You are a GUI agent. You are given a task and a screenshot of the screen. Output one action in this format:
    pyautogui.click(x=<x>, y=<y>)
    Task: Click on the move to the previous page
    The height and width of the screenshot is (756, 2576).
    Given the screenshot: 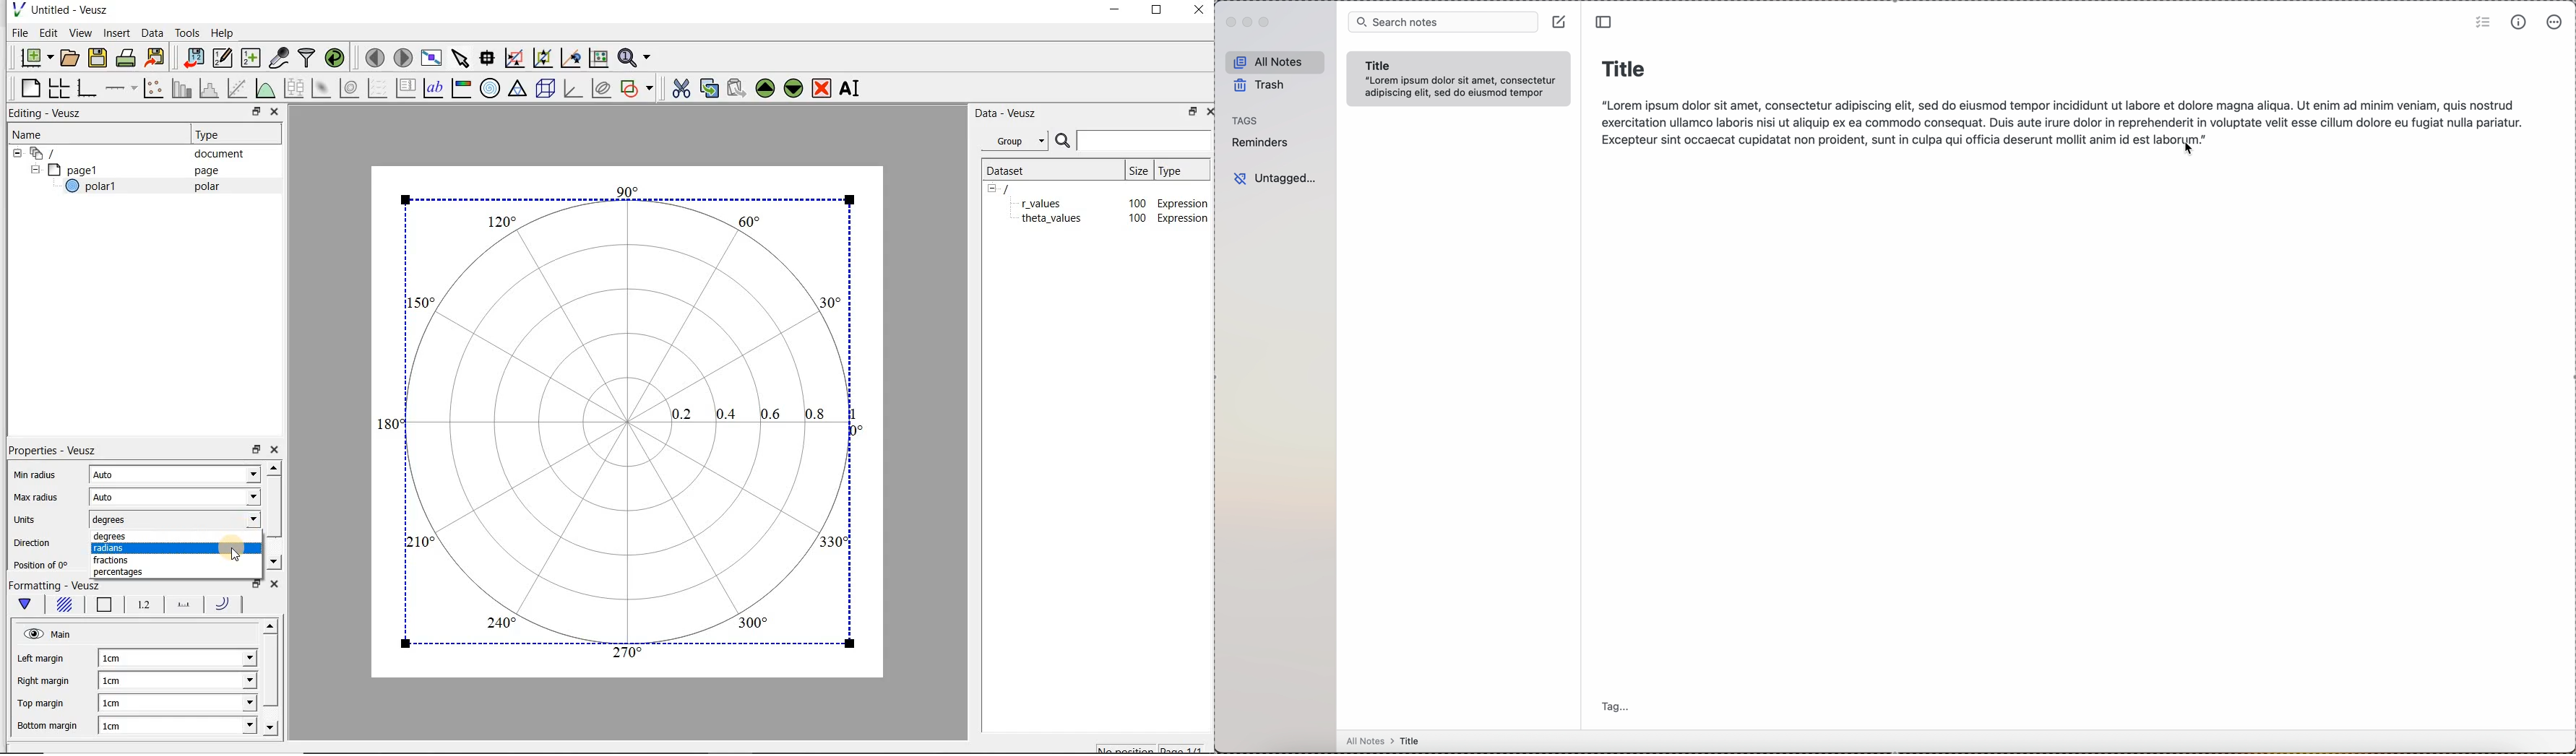 What is the action you would take?
    pyautogui.click(x=376, y=56)
    